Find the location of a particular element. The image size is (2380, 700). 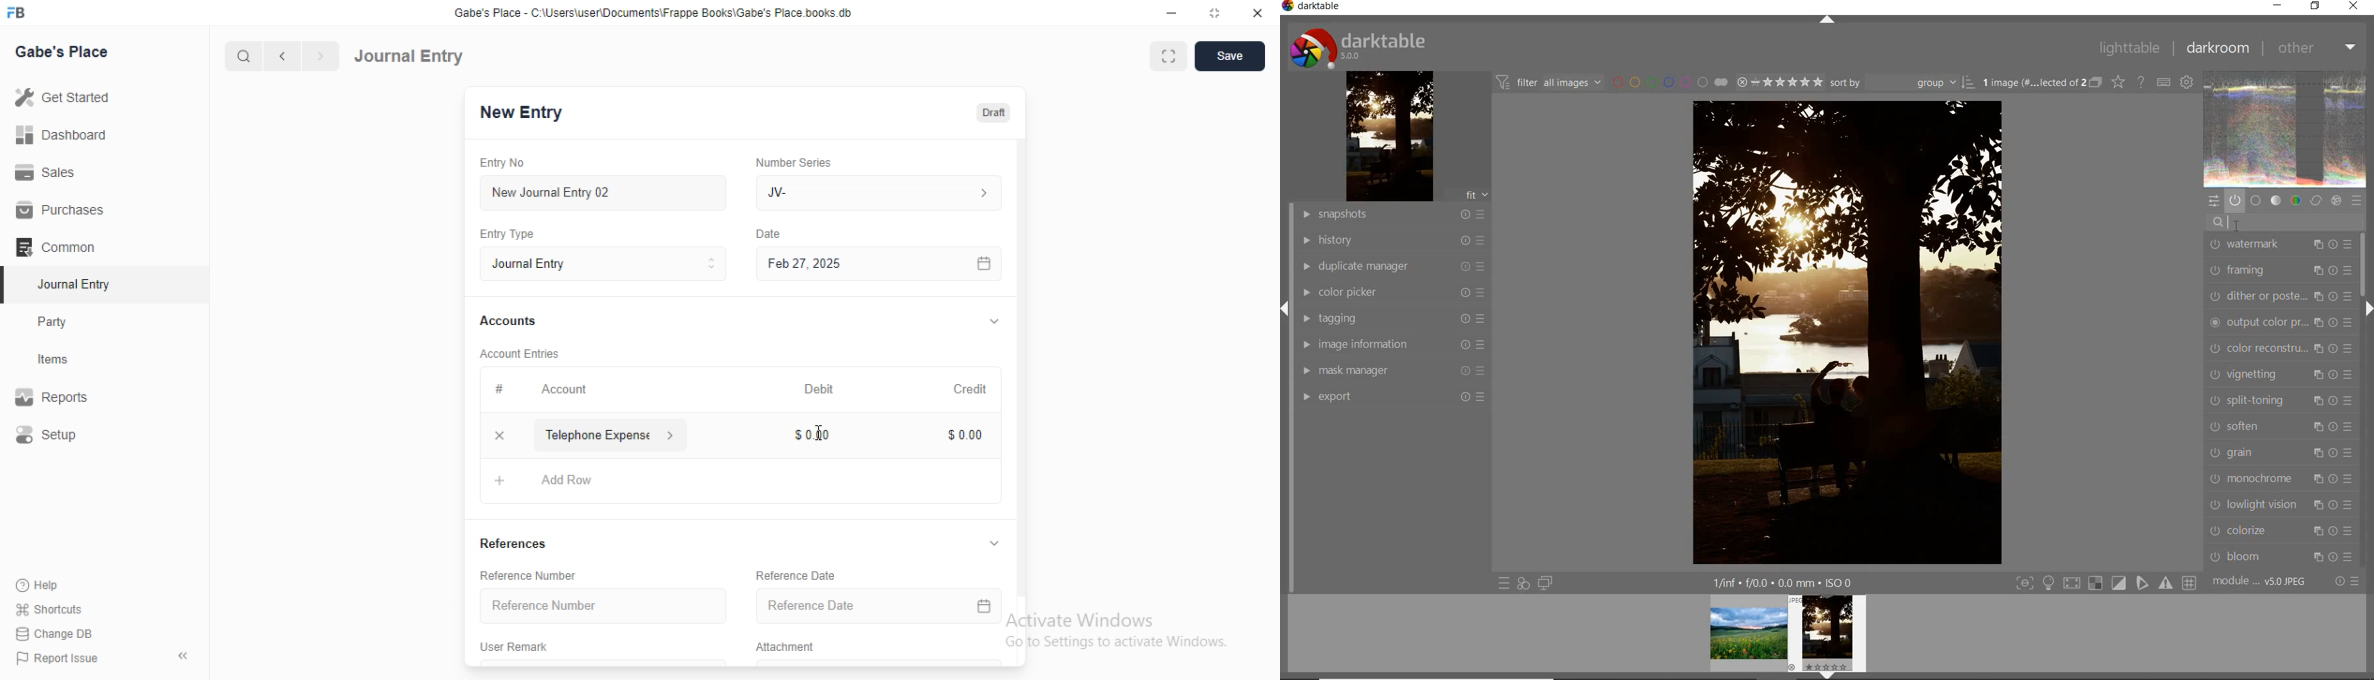

# is located at coordinates (499, 388).